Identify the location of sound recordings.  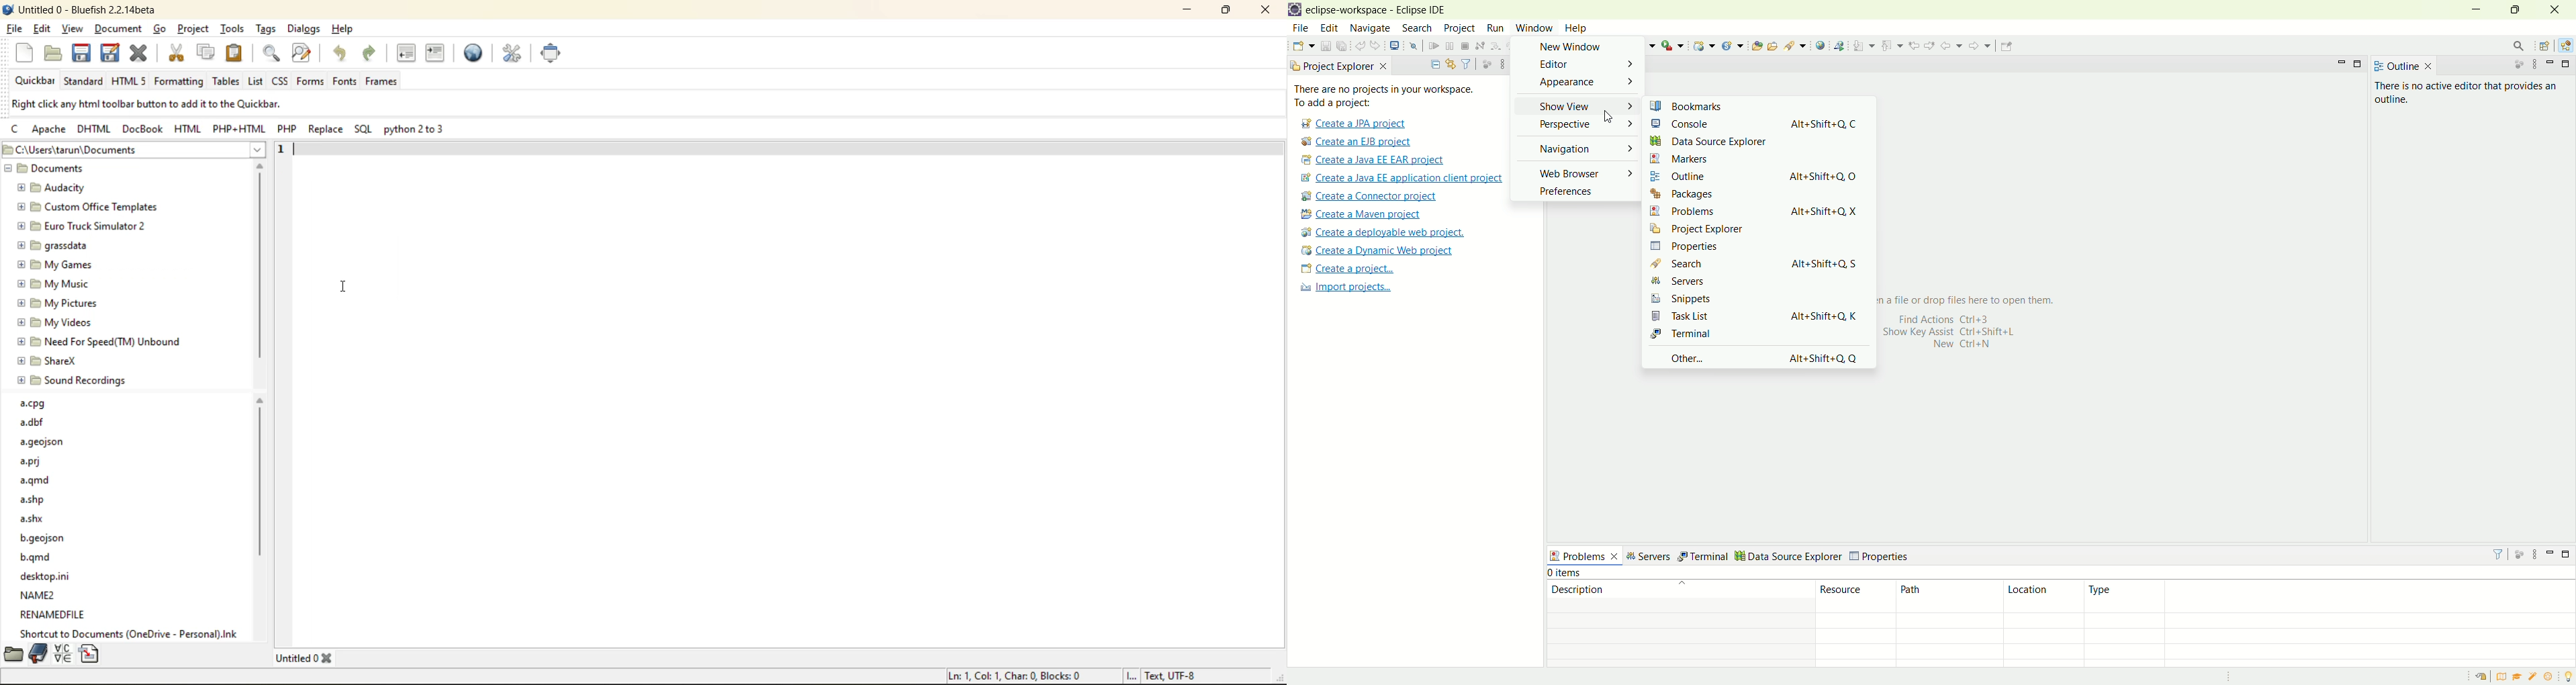
(72, 381).